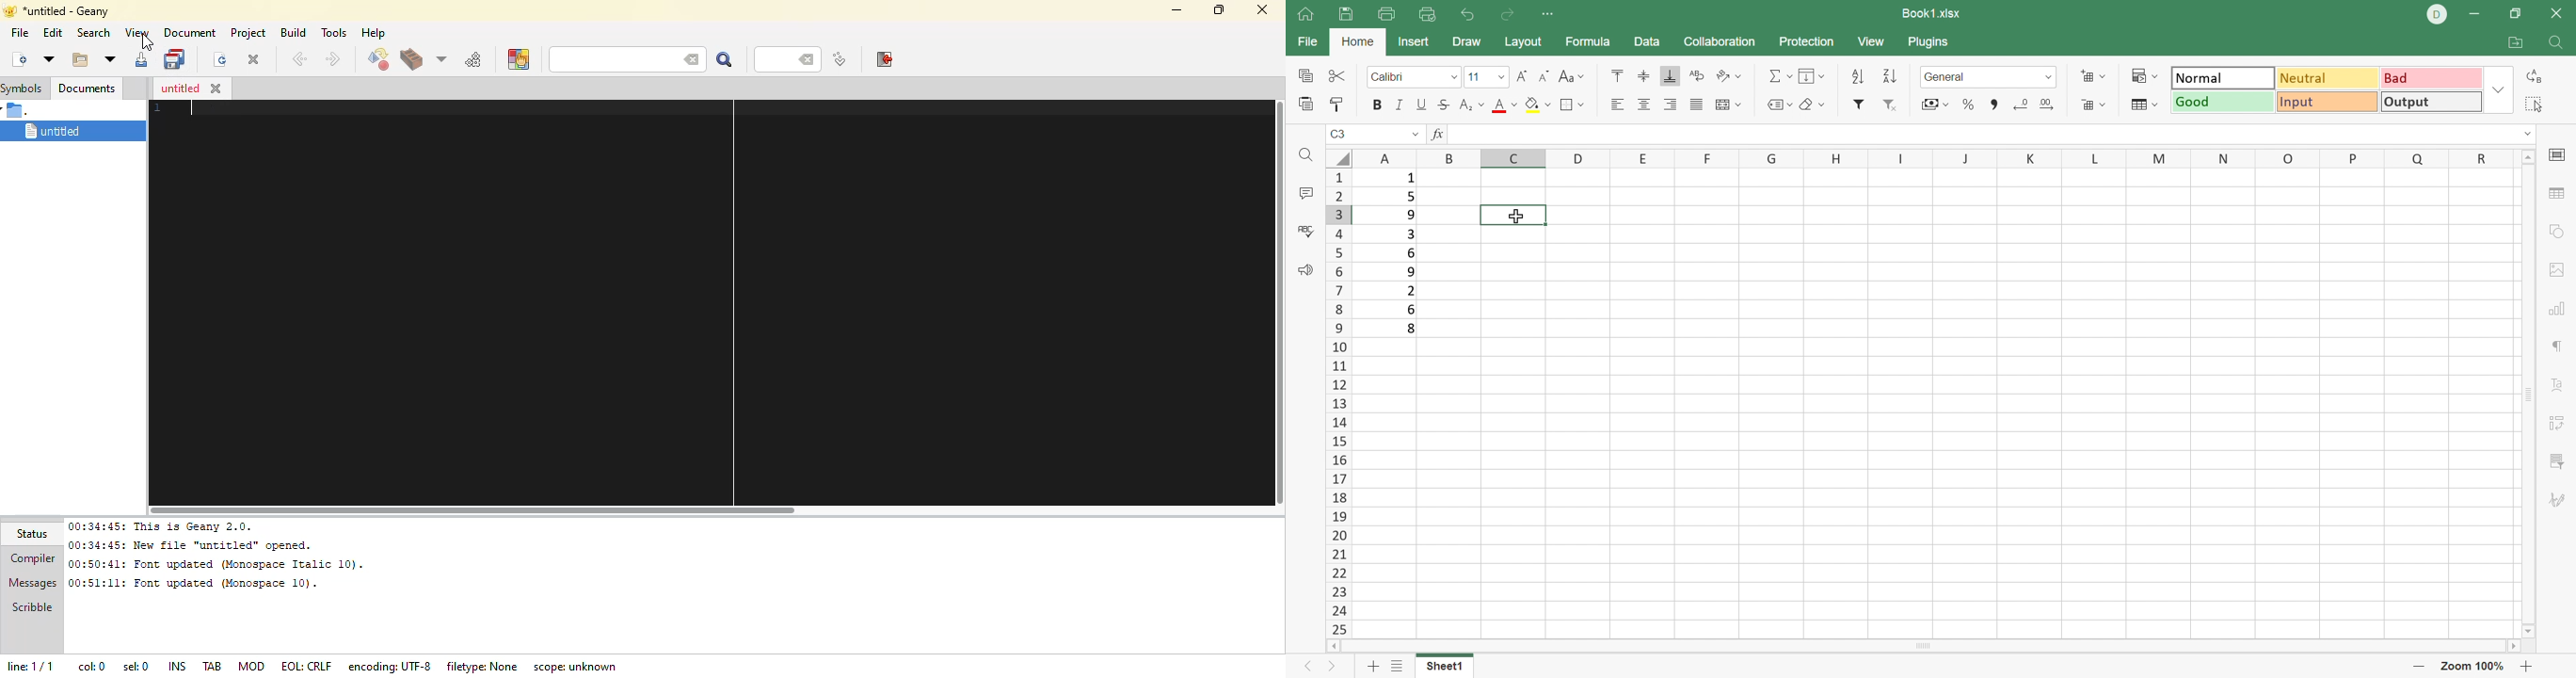 The width and height of the screenshot is (2576, 700). What do you see at coordinates (1466, 13) in the screenshot?
I see `Undo` at bounding box center [1466, 13].